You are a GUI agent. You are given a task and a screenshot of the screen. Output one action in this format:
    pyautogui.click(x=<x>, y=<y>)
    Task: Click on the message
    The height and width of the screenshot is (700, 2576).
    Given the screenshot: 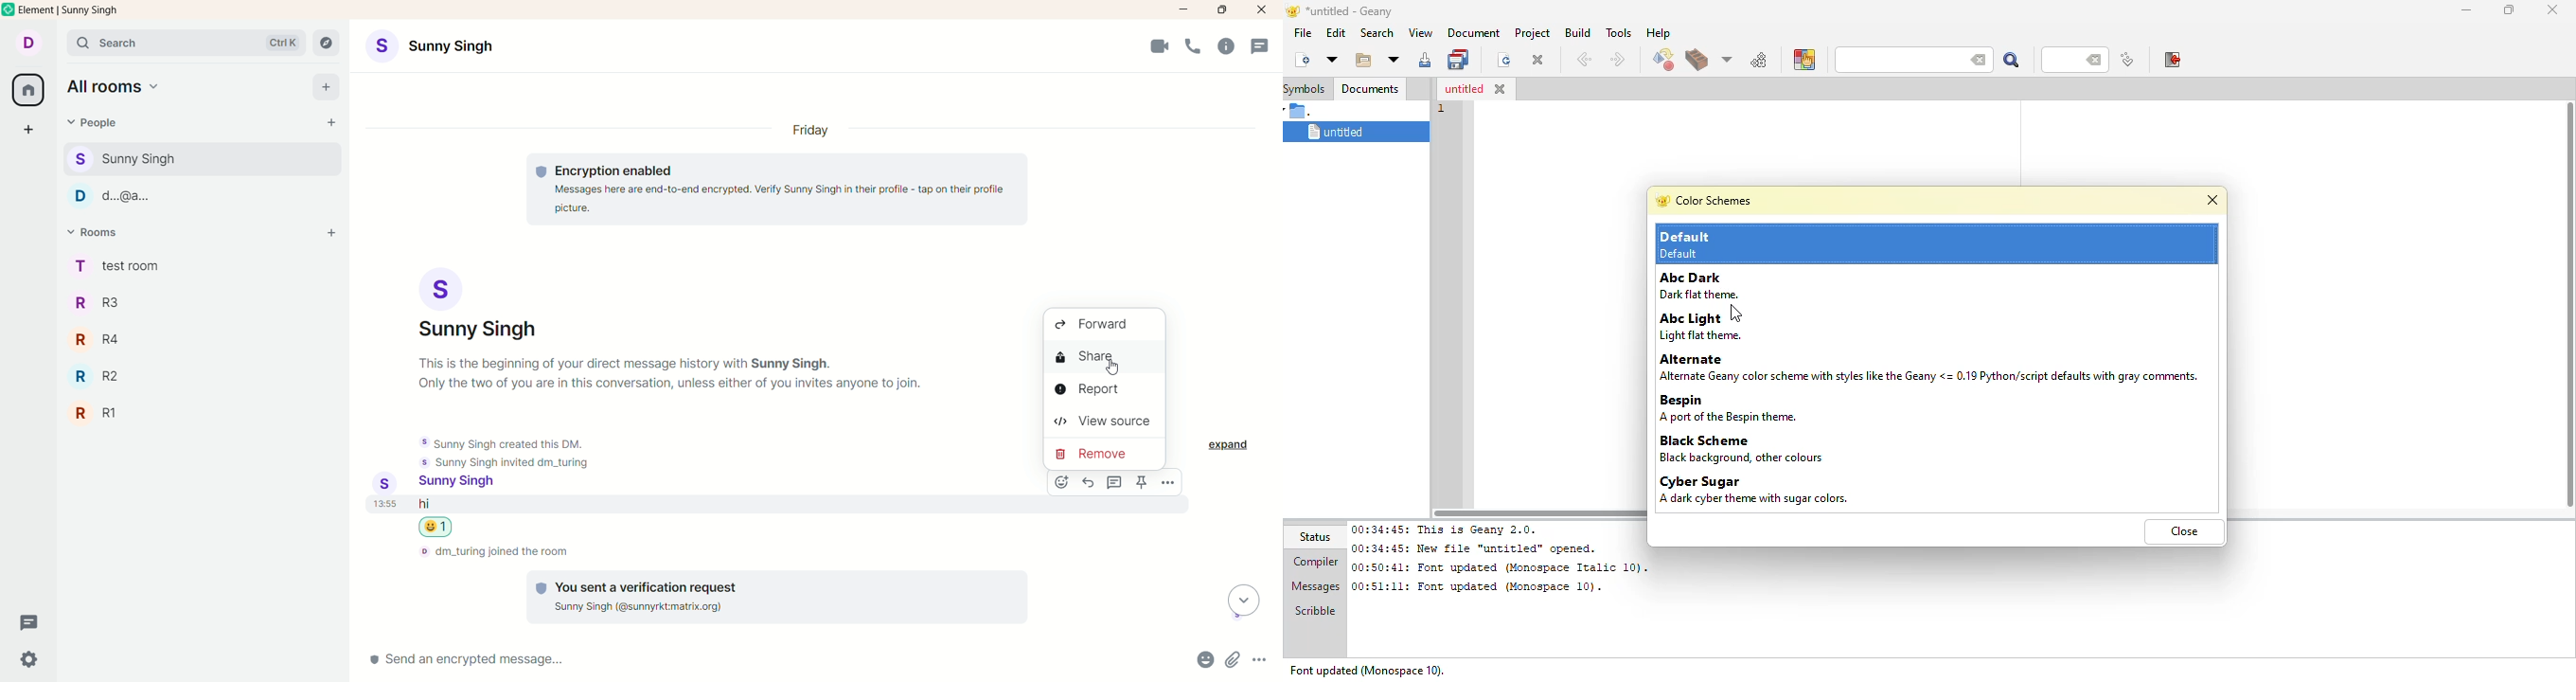 What is the action you would take?
    pyautogui.click(x=493, y=505)
    